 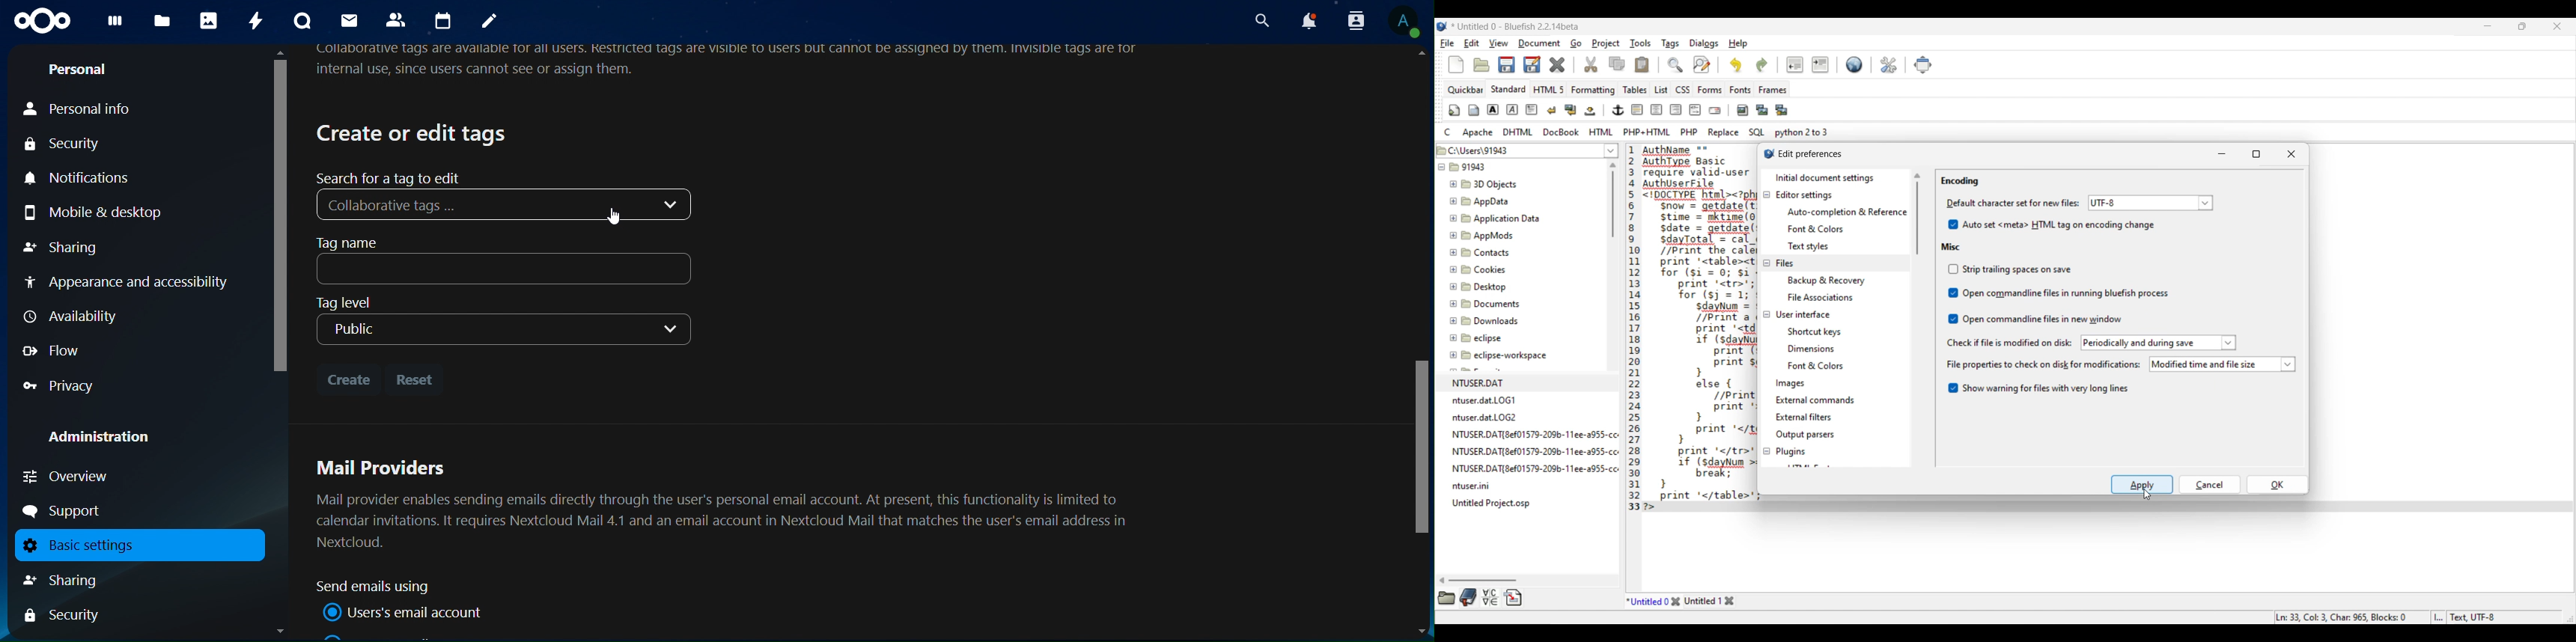 What do you see at coordinates (2222, 364) in the screenshot?
I see `List of file properties to check on disk modifications` at bounding box center [2222, 364].